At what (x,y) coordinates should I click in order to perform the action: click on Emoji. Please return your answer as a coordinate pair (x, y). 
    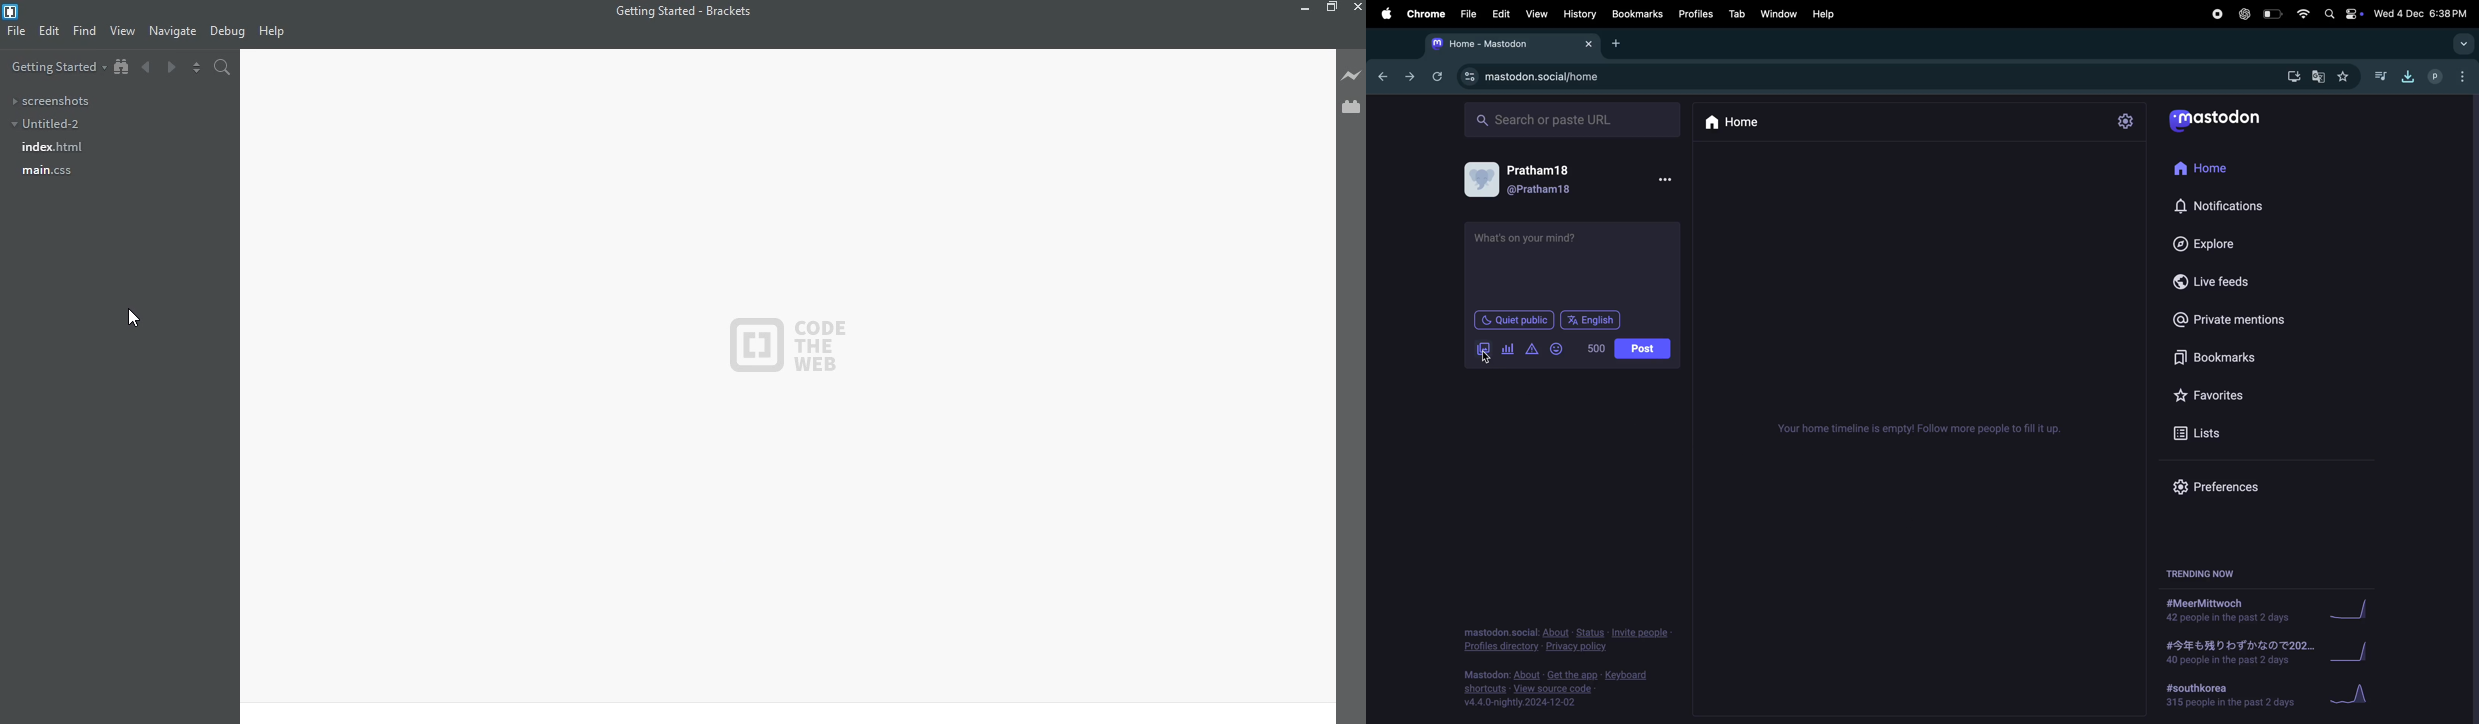
    Looking at the image, I should click on (1554, 349).